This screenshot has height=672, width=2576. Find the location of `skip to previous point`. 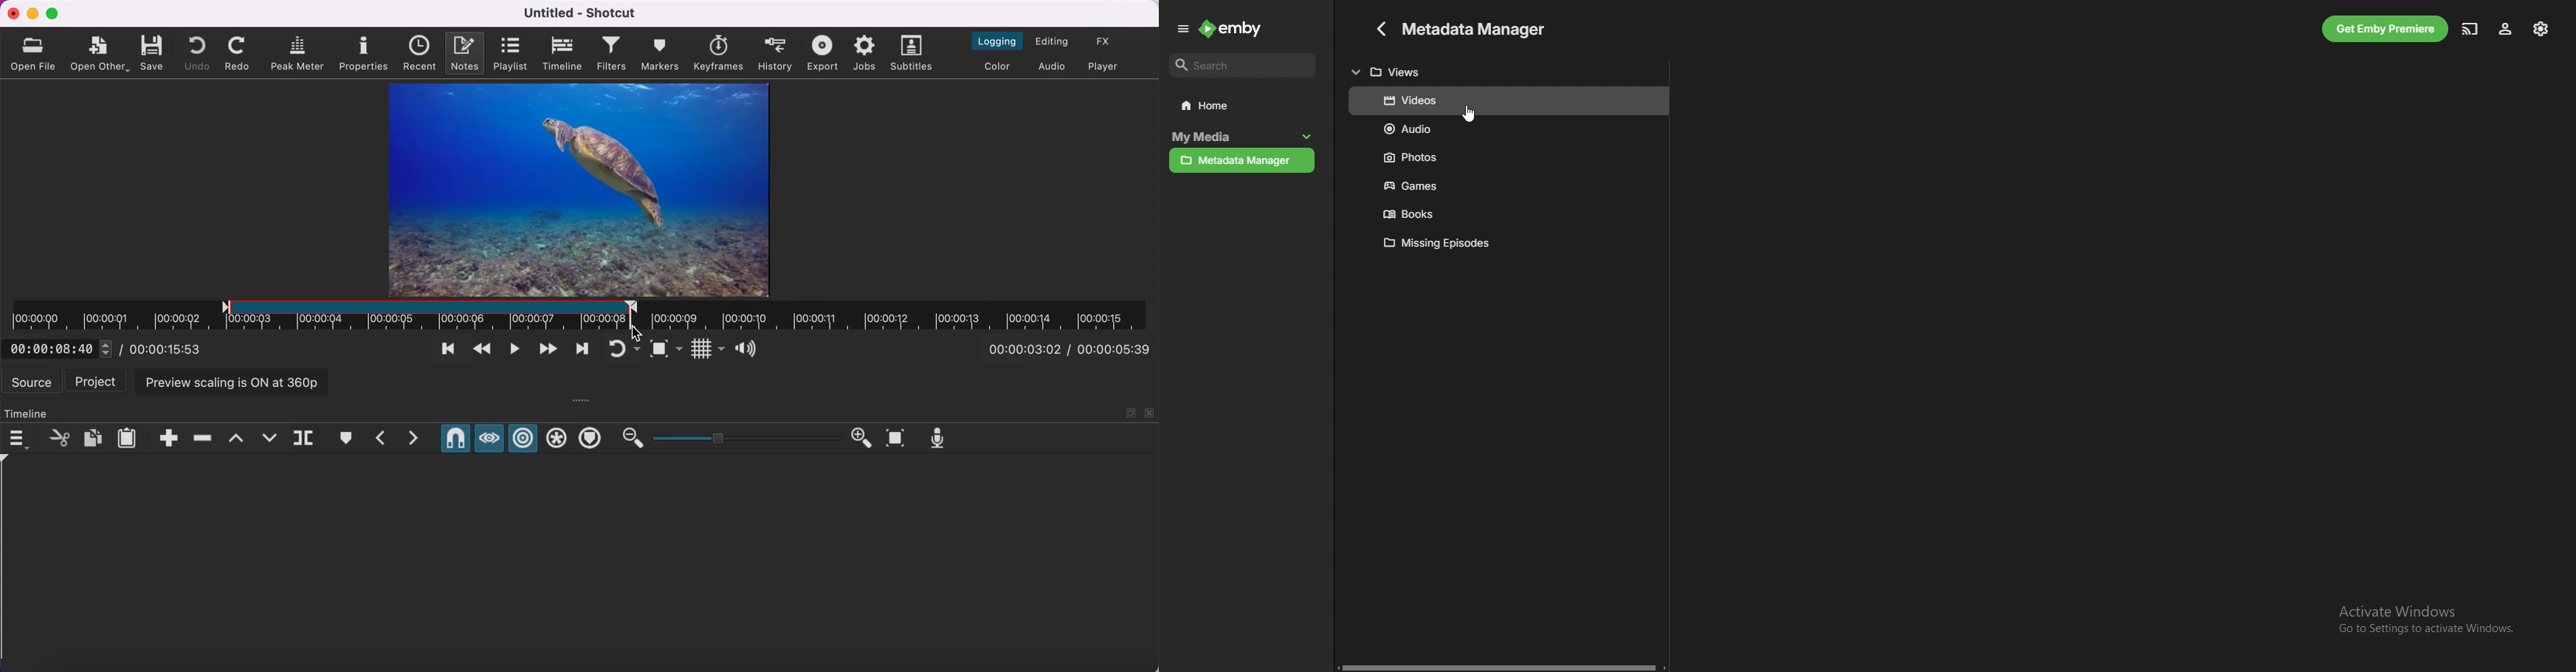

skip to previous point is located at coordinates (448, 347).